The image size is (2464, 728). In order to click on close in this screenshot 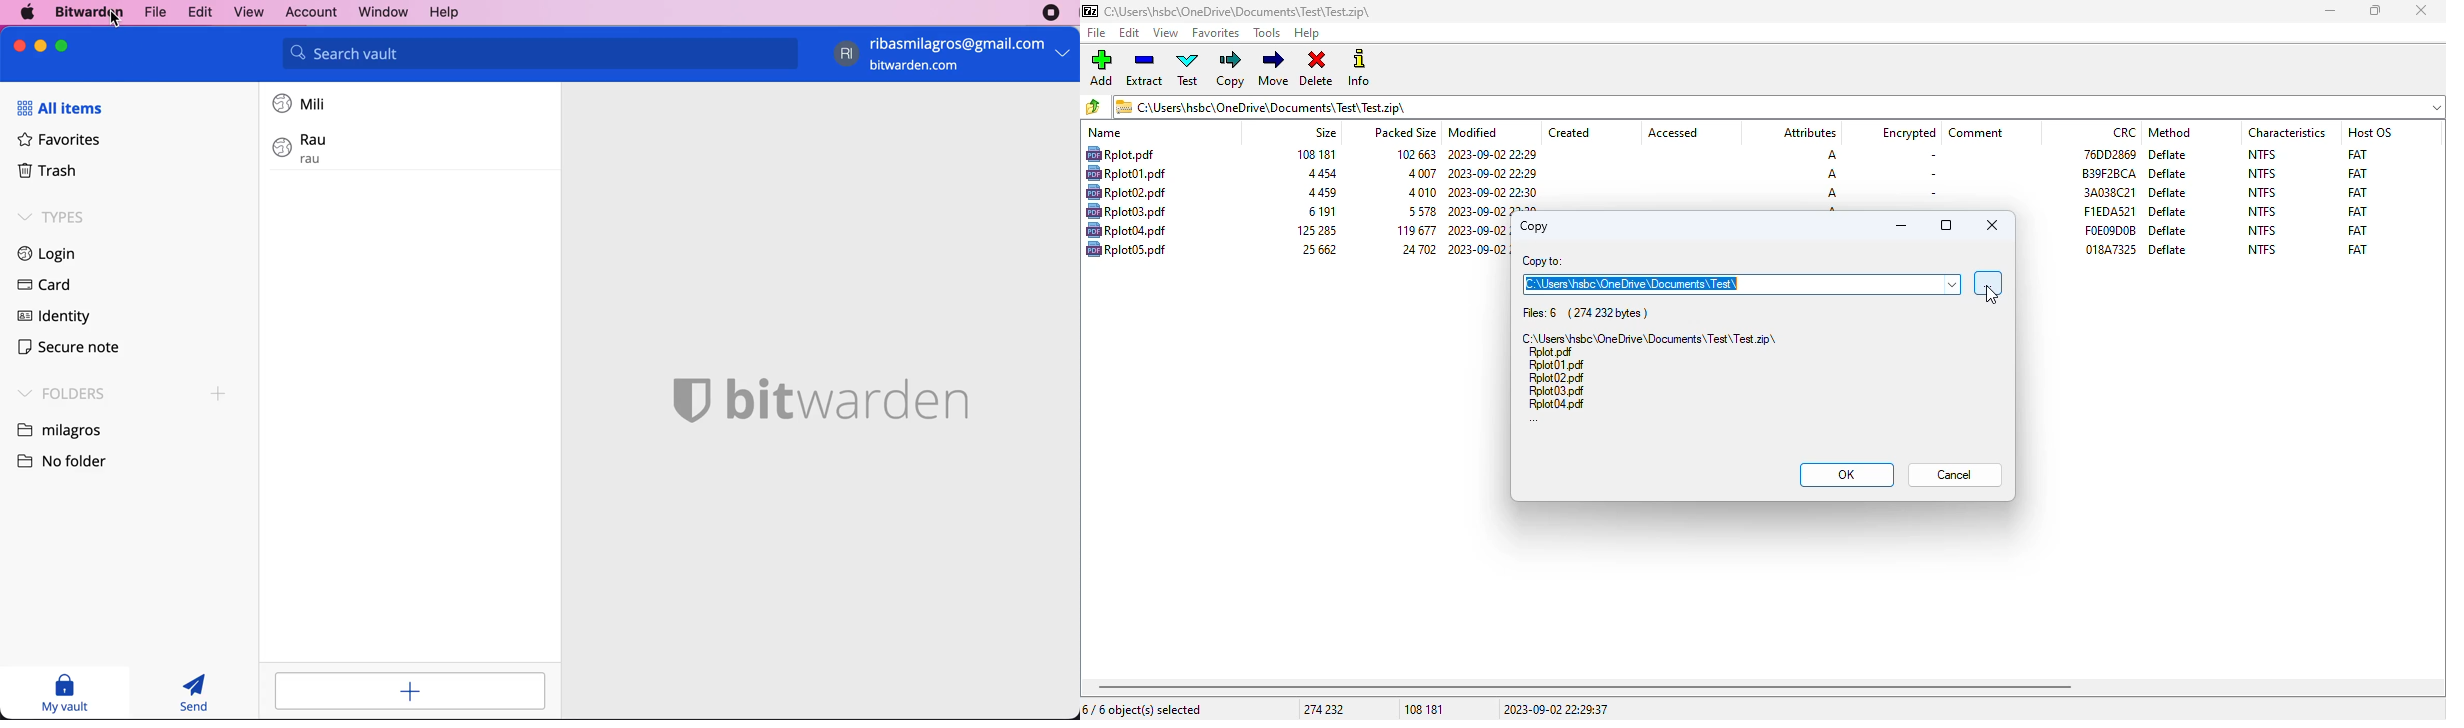, I will do `click(1992, 224)`.